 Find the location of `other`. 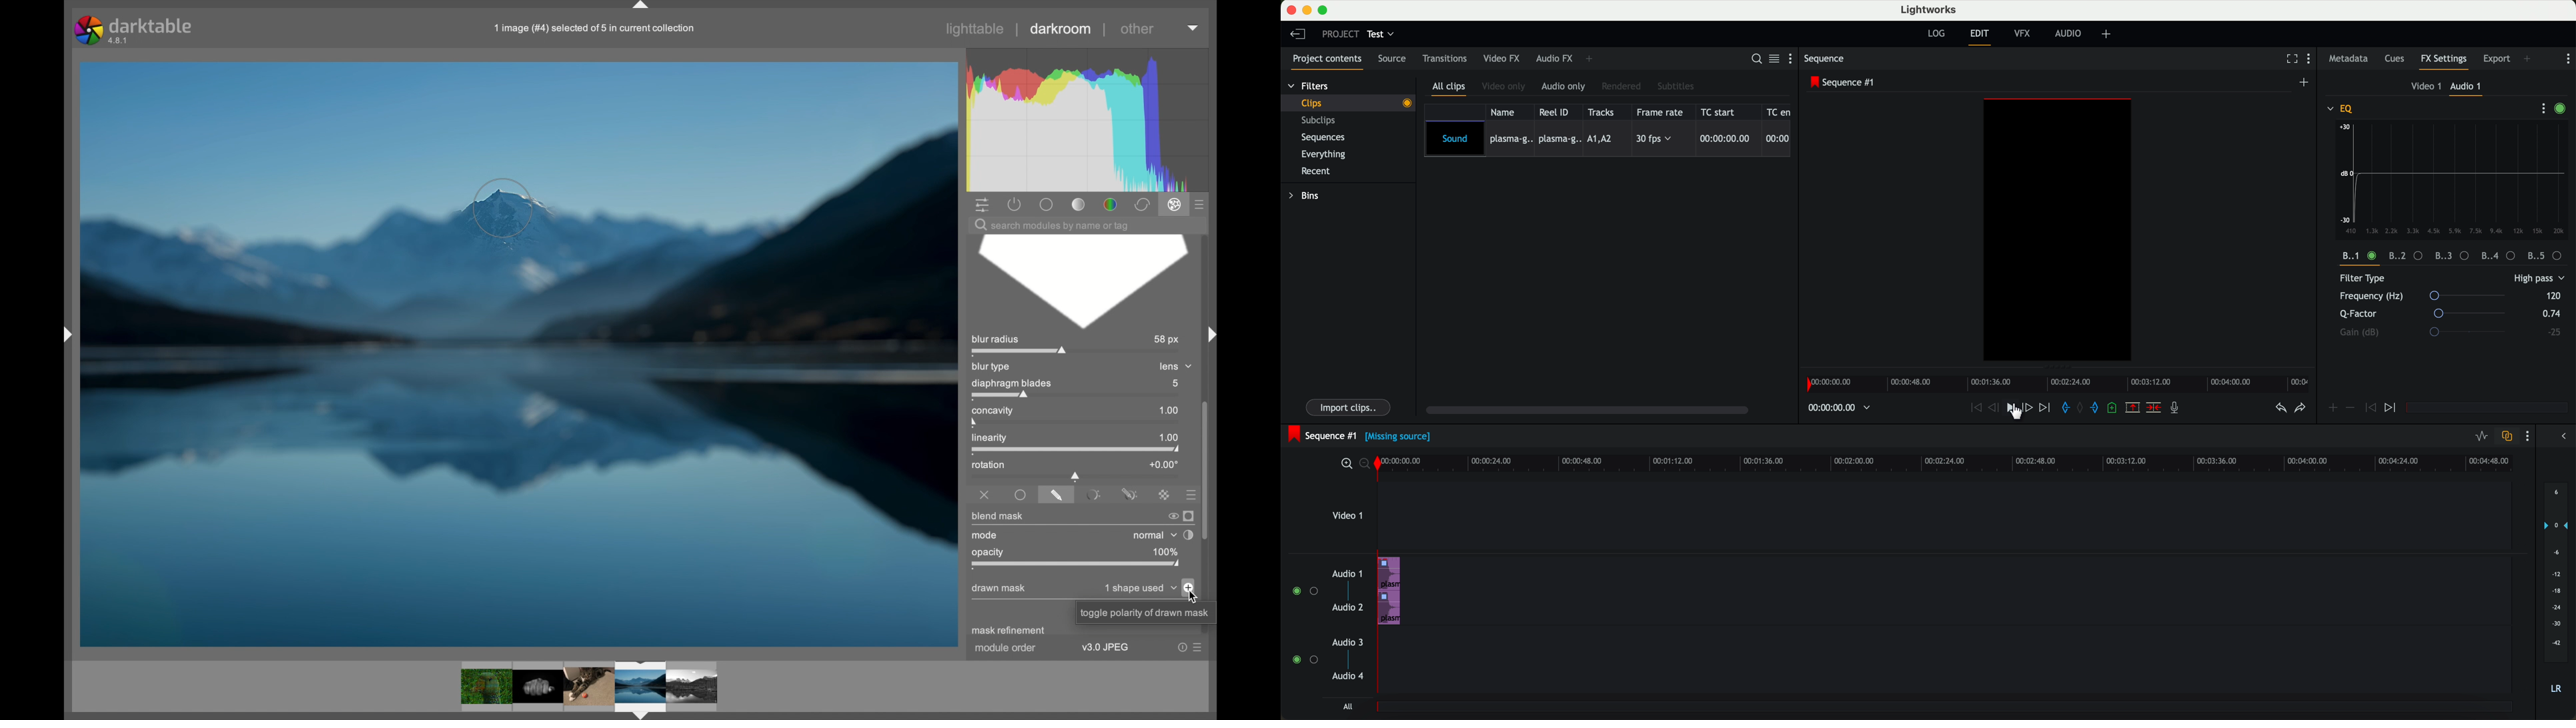

other is located at coordinates (1137, 29).